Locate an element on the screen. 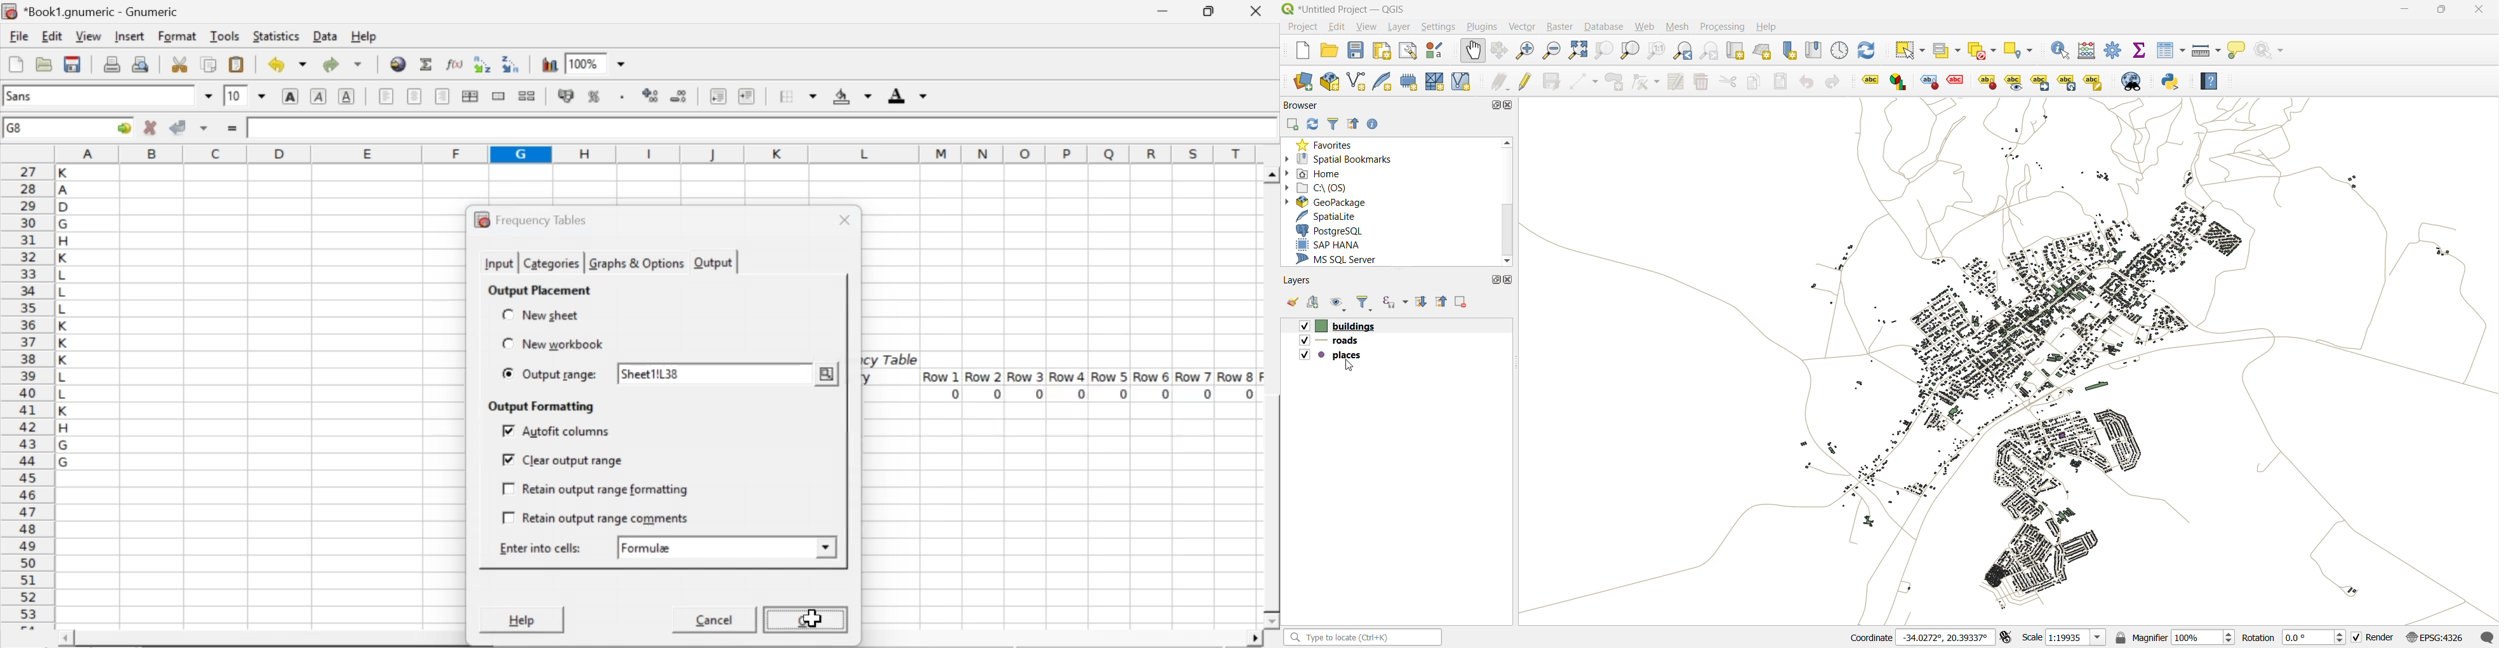  edit is located at coordinates (1342, 28).